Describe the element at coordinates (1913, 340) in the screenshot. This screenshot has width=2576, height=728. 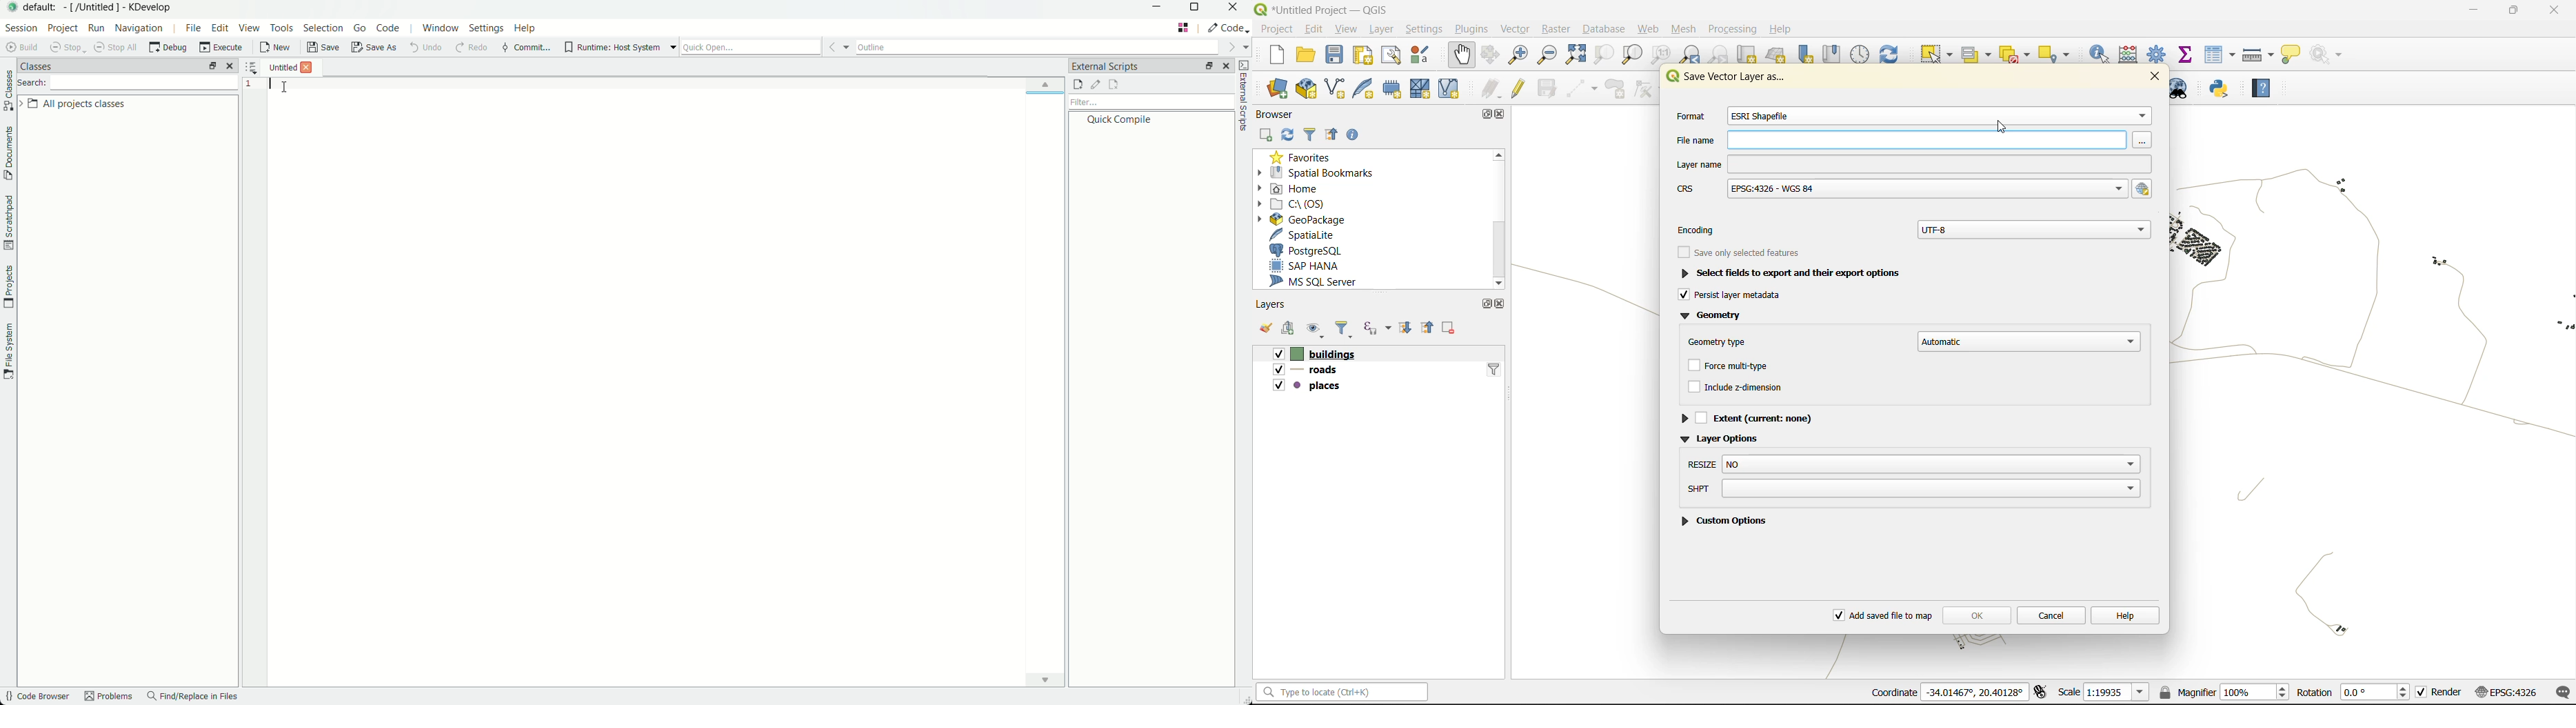
I see `geometry type` at that location.